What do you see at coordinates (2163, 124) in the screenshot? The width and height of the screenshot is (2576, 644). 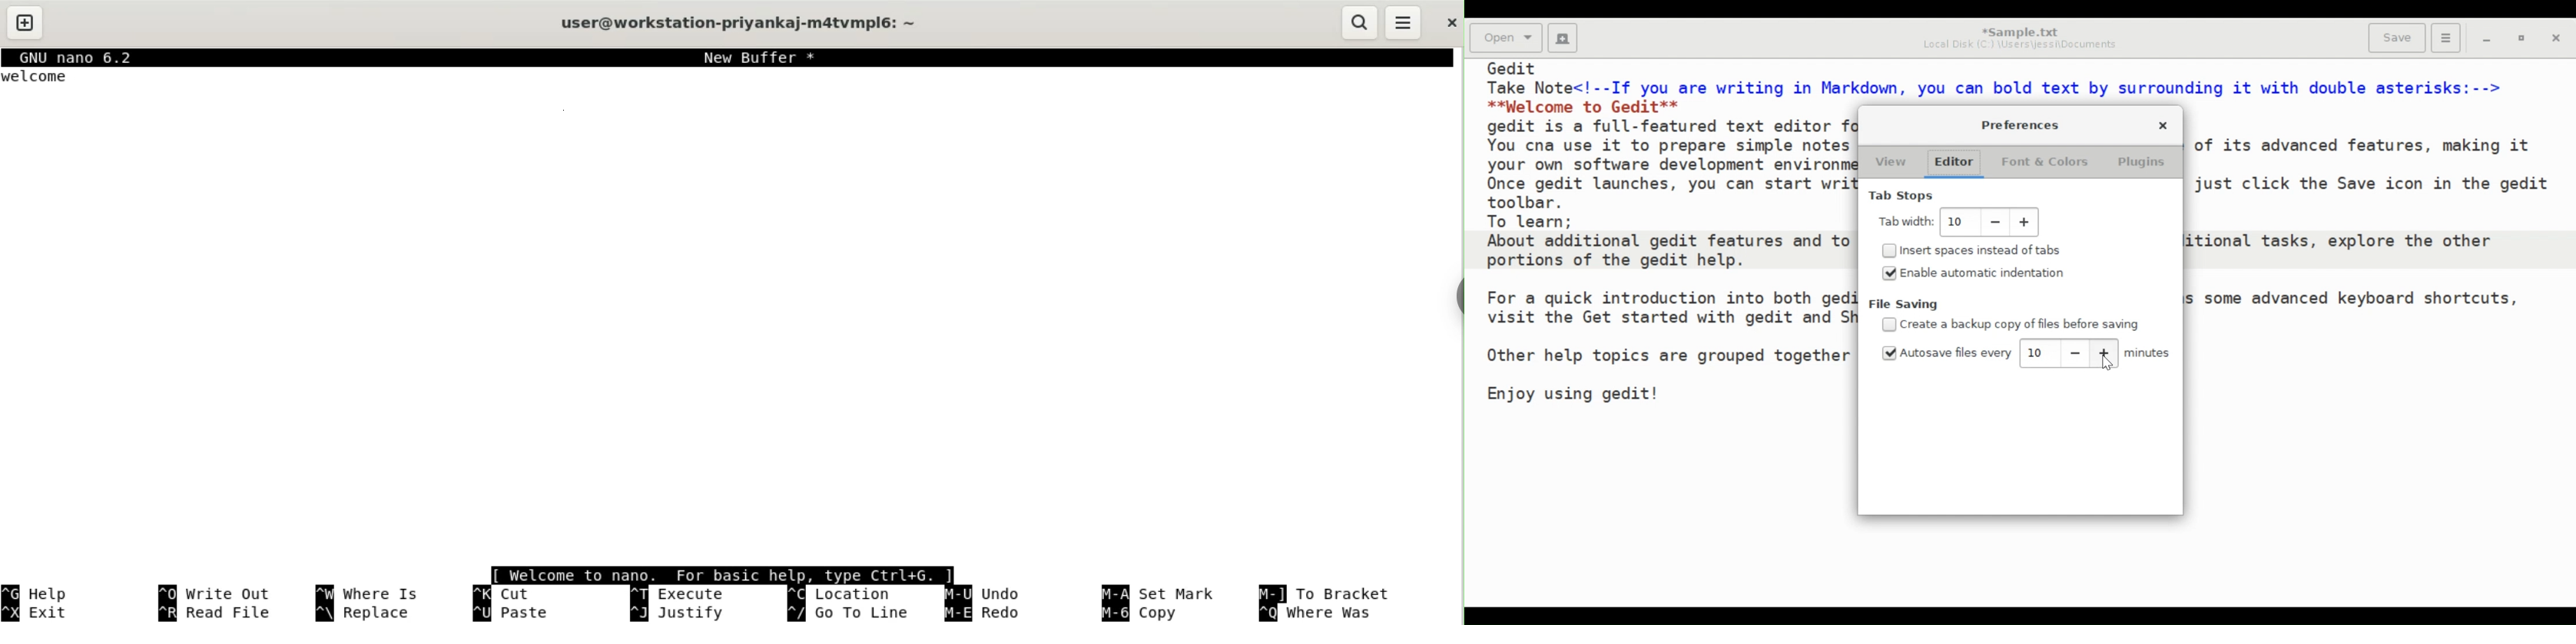 I see `Close` at bounding box center [2163, 124].